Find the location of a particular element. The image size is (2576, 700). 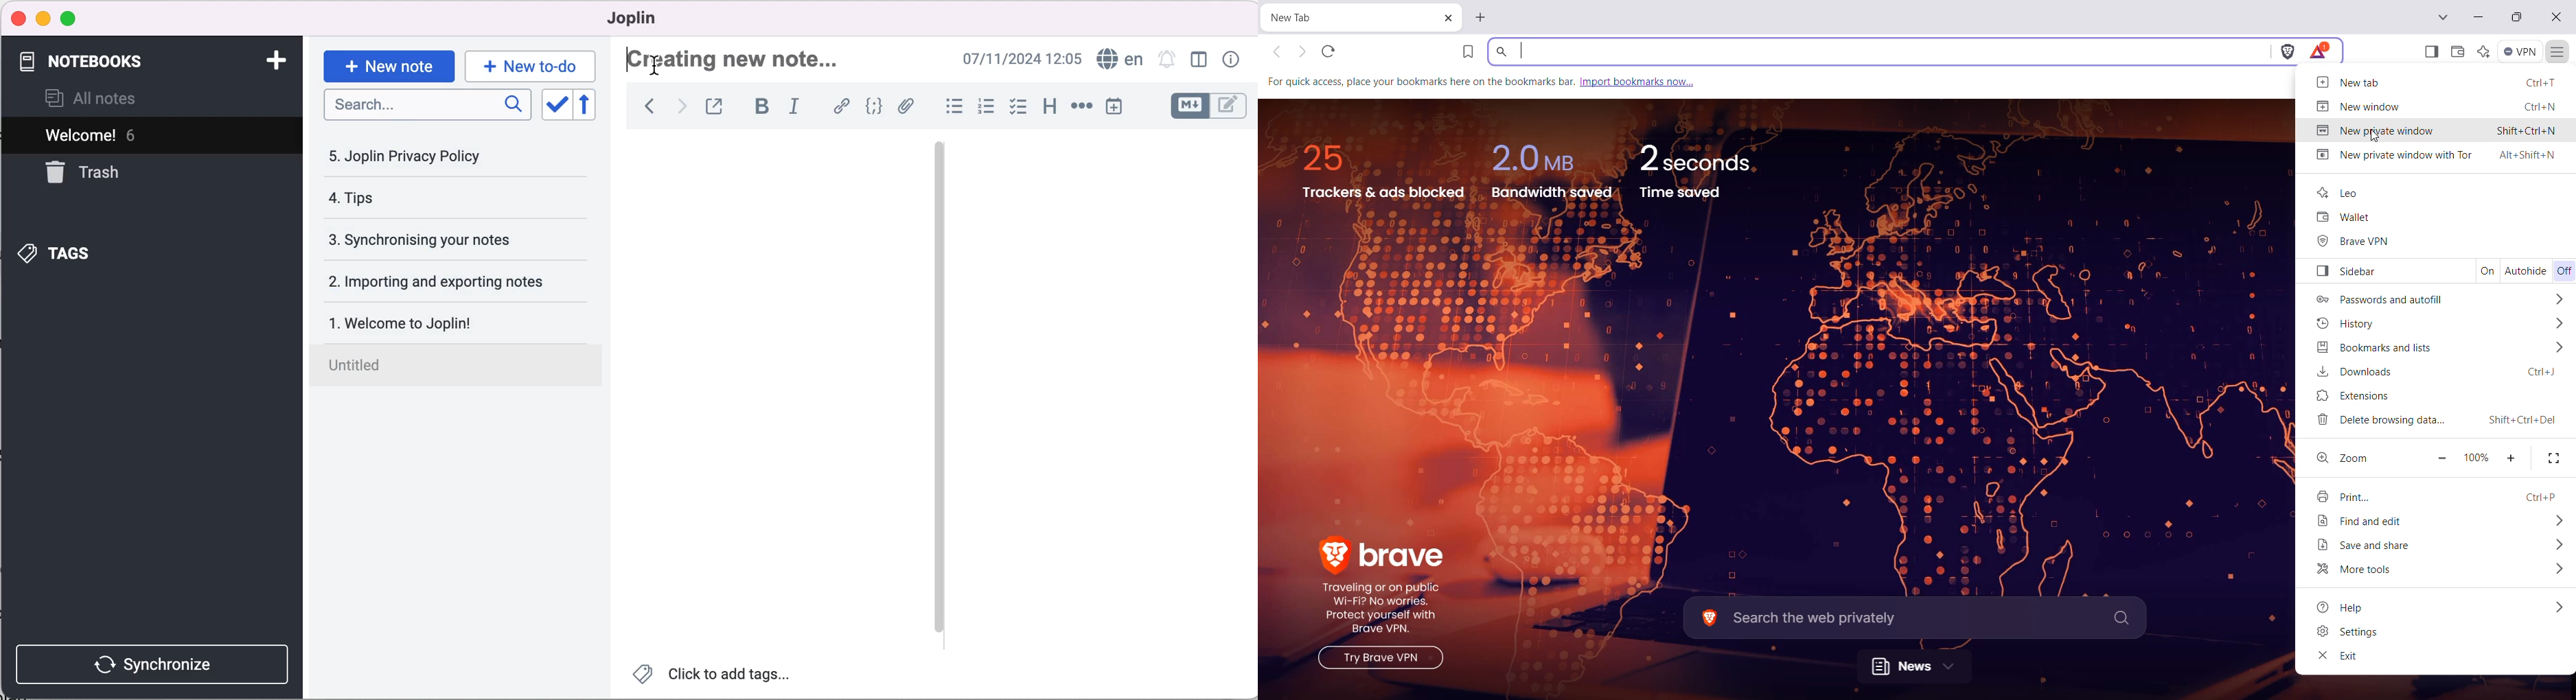

Click to go forward, hold to see history is located at coordinates (1301, 52).